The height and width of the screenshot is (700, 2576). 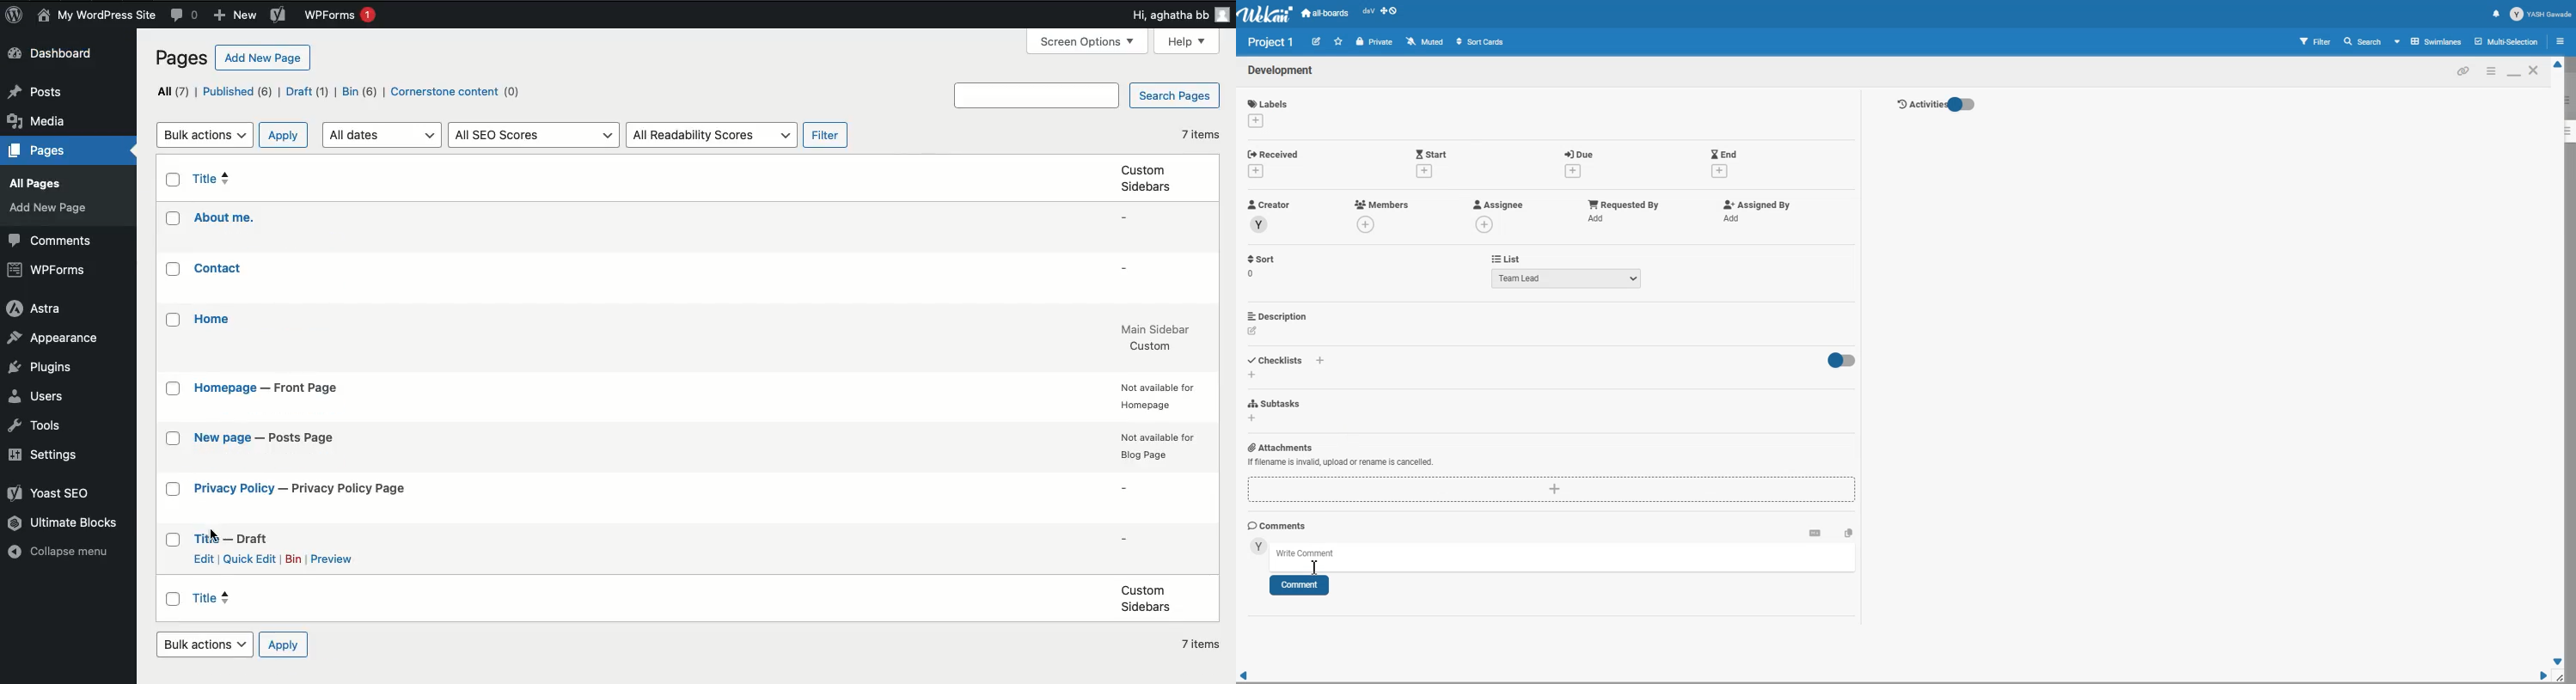 I want to click on Appearance, so click(x=52, y=339).